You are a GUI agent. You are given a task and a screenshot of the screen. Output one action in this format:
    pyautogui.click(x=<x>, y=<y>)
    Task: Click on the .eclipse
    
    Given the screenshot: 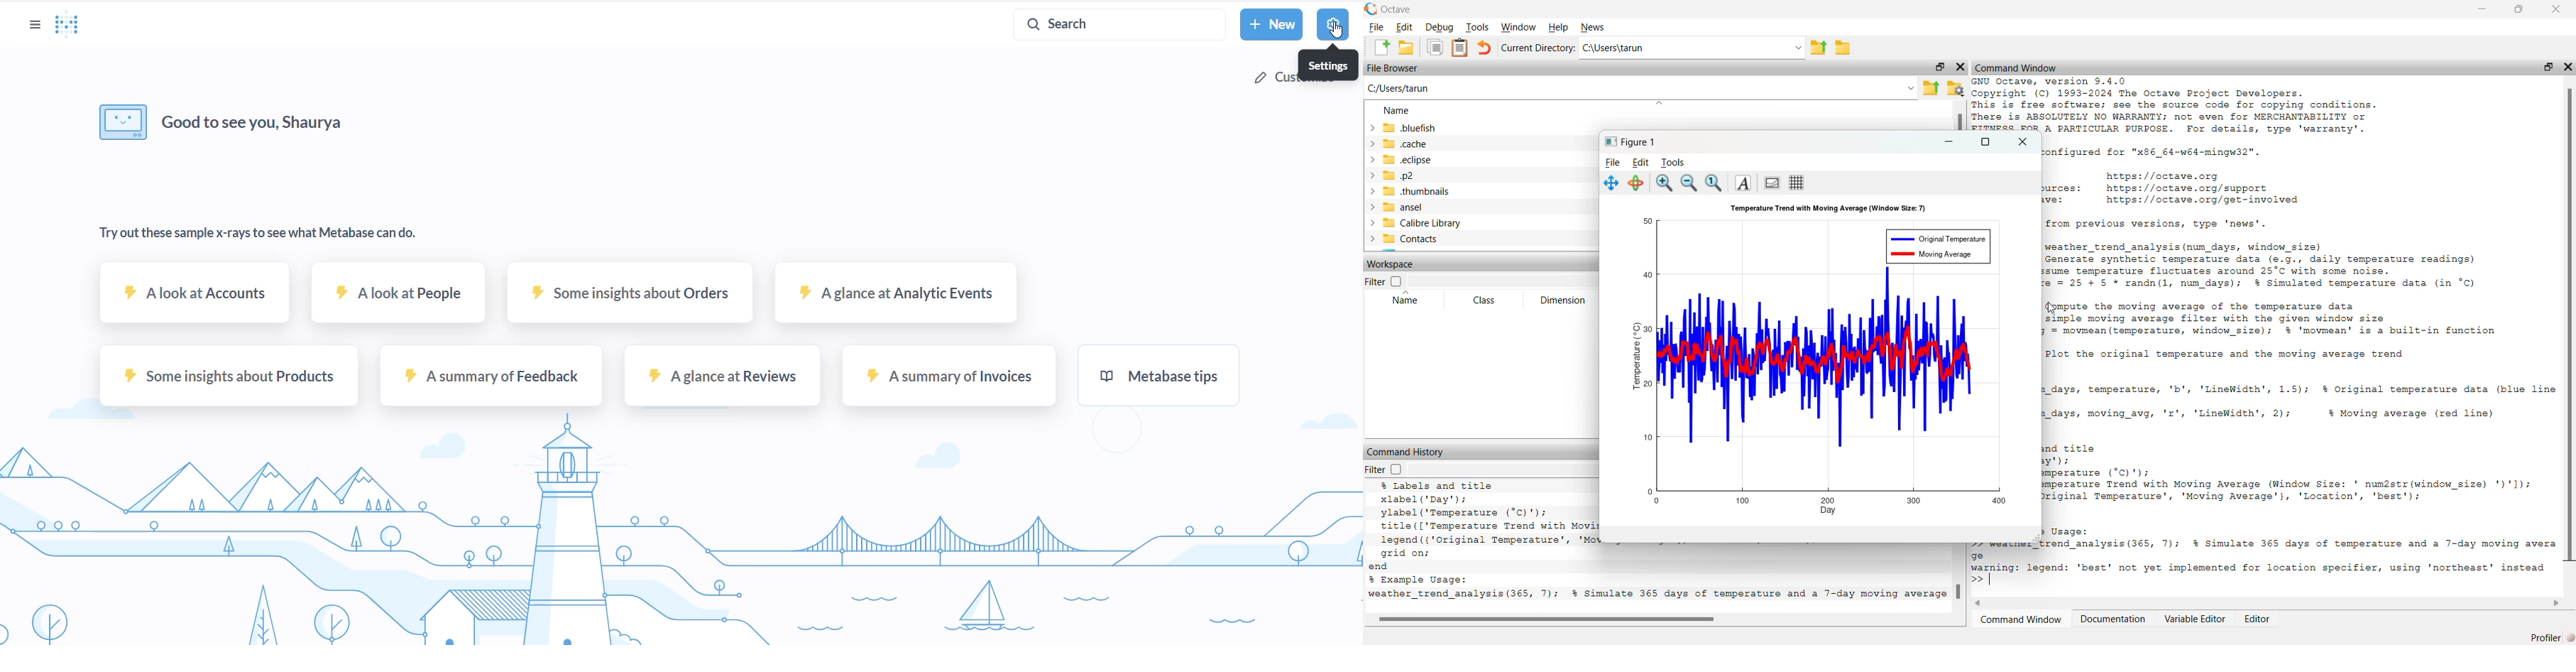 What is the action you would take?
    pyautogui.click(x=1401, y=161)
    